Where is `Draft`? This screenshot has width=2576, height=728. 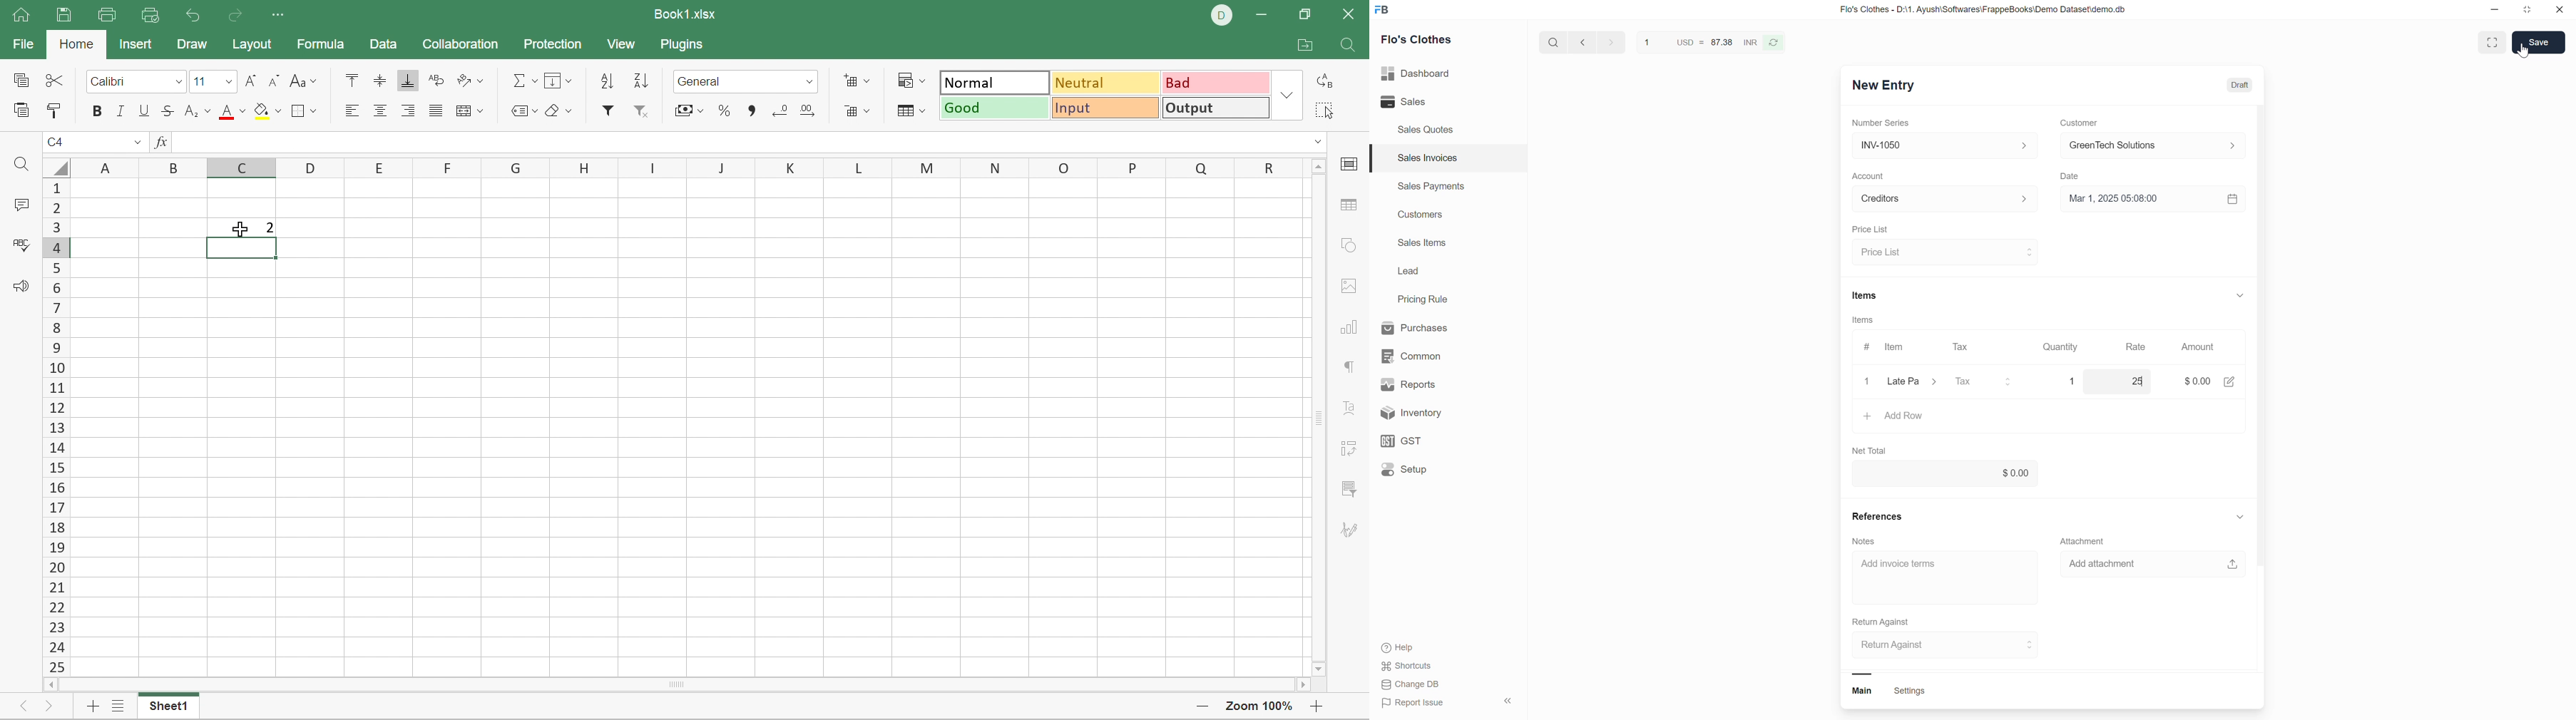
Draft is located at coordinates (2240, 85).